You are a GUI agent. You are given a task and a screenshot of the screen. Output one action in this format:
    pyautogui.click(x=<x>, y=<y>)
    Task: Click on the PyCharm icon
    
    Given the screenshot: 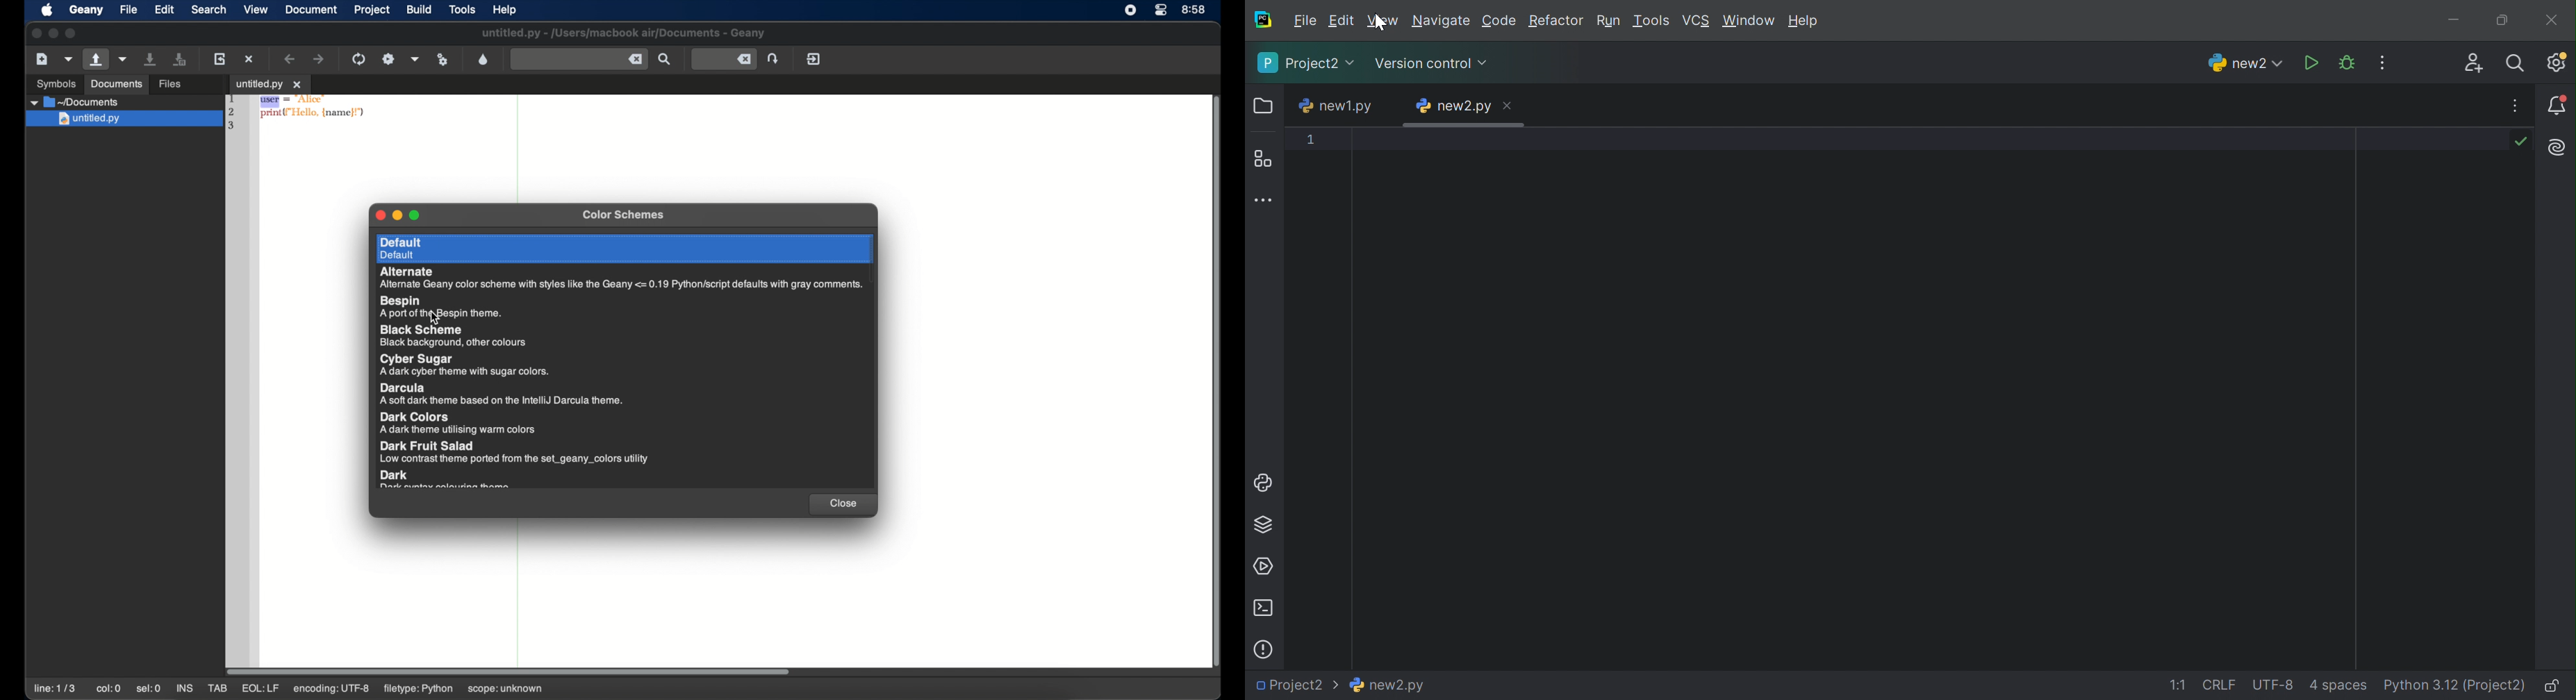 What is the action you would take?
    pyautogui.click(x=1260, y=19)
    